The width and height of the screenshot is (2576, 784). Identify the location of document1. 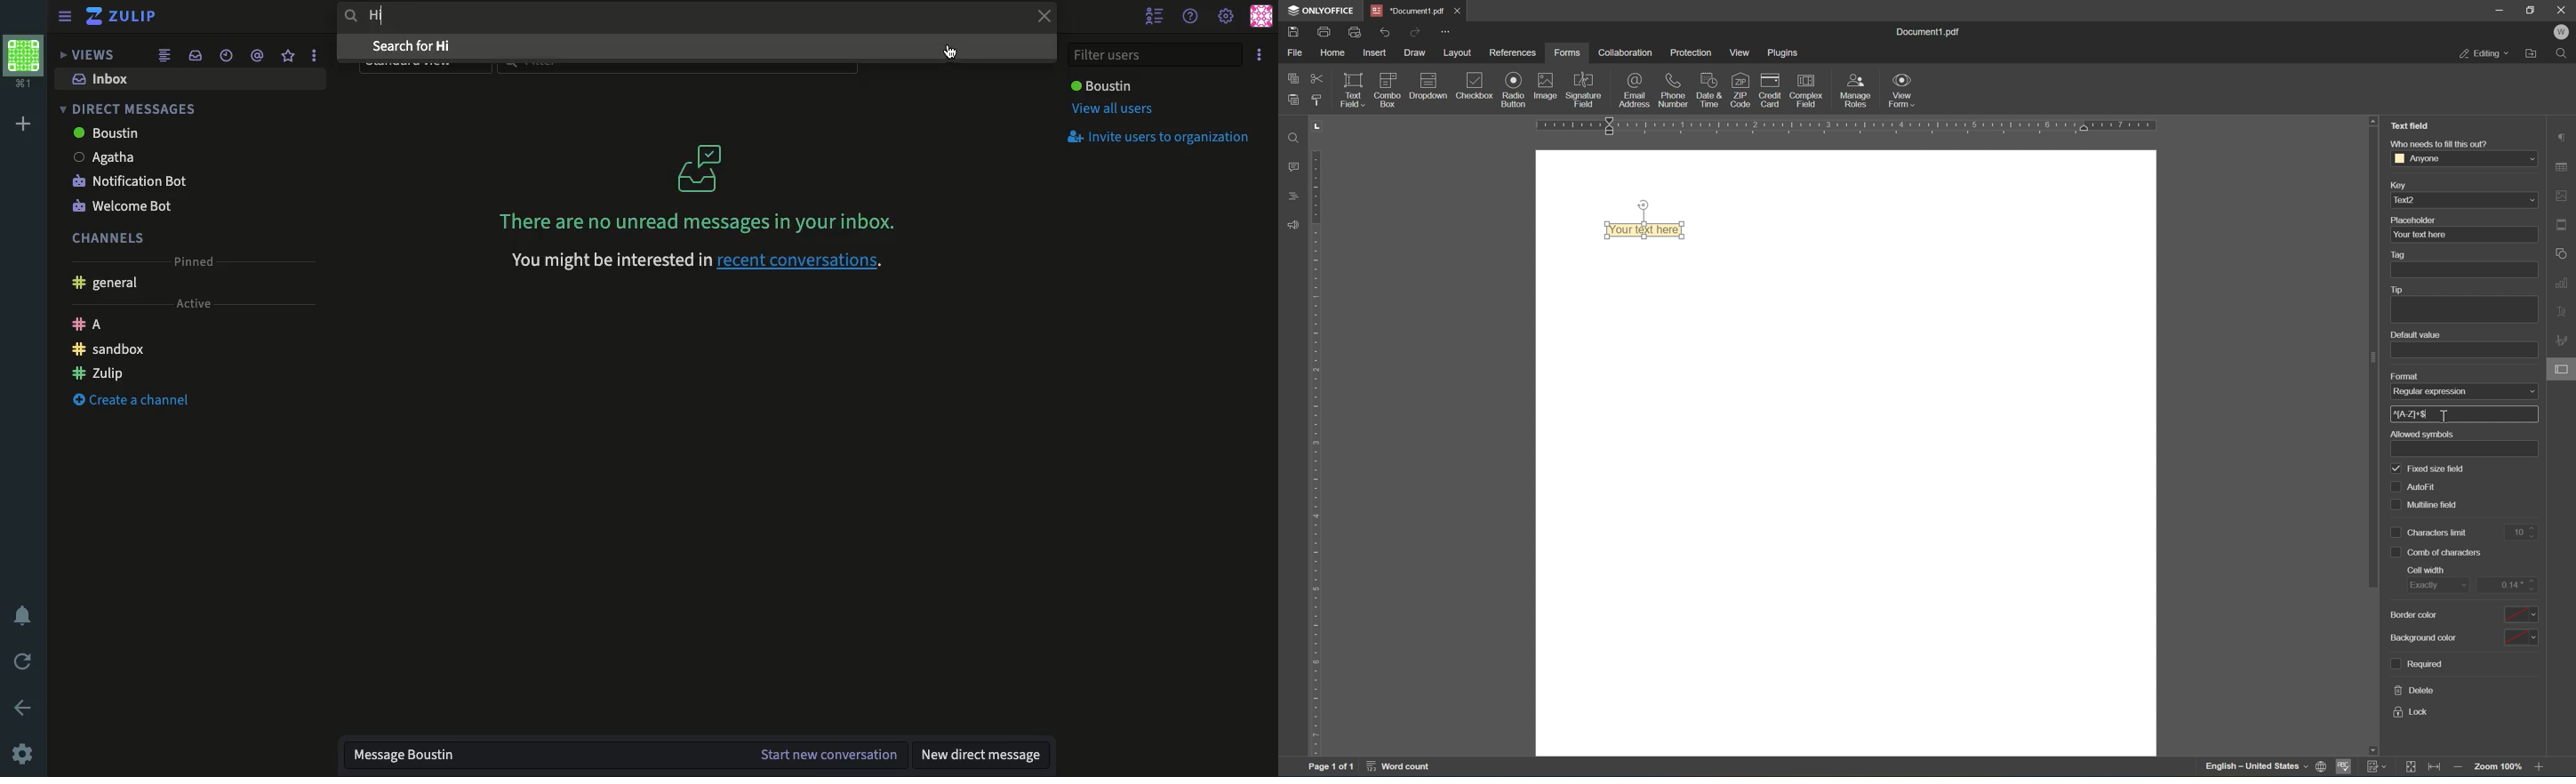
(1405, 8).